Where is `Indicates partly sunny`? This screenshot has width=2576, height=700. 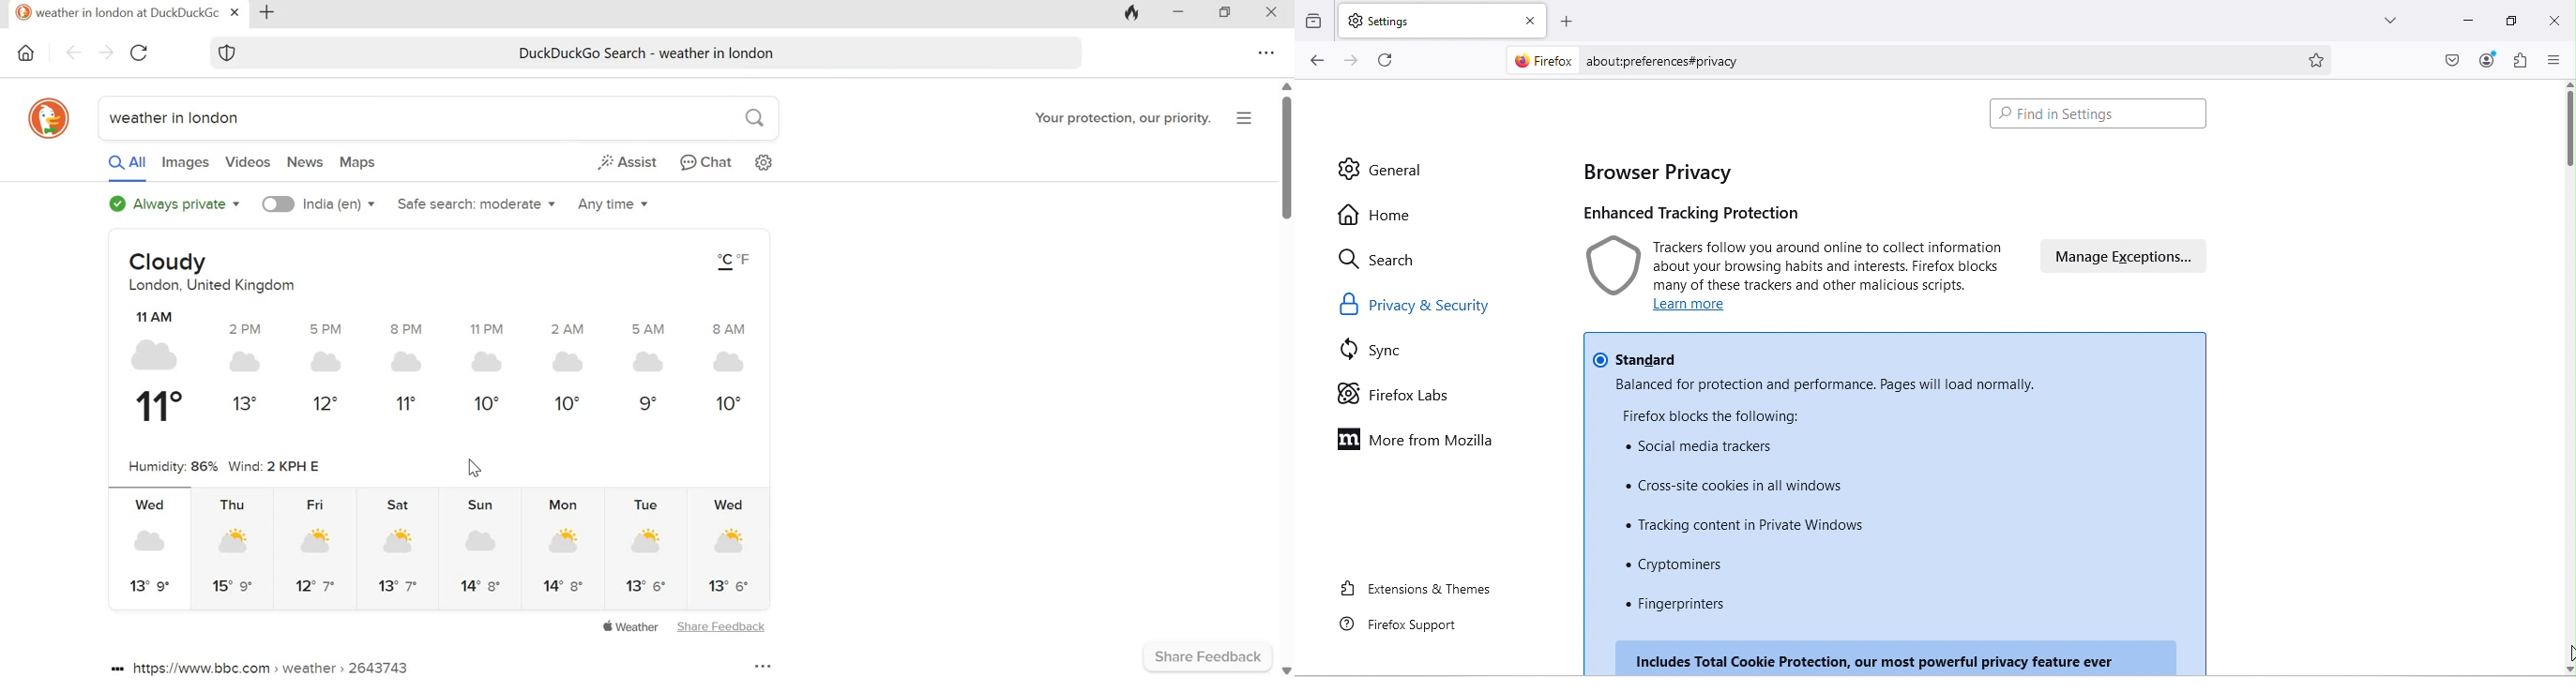 Indicates partly sunny is located at coordinates (234, 541).